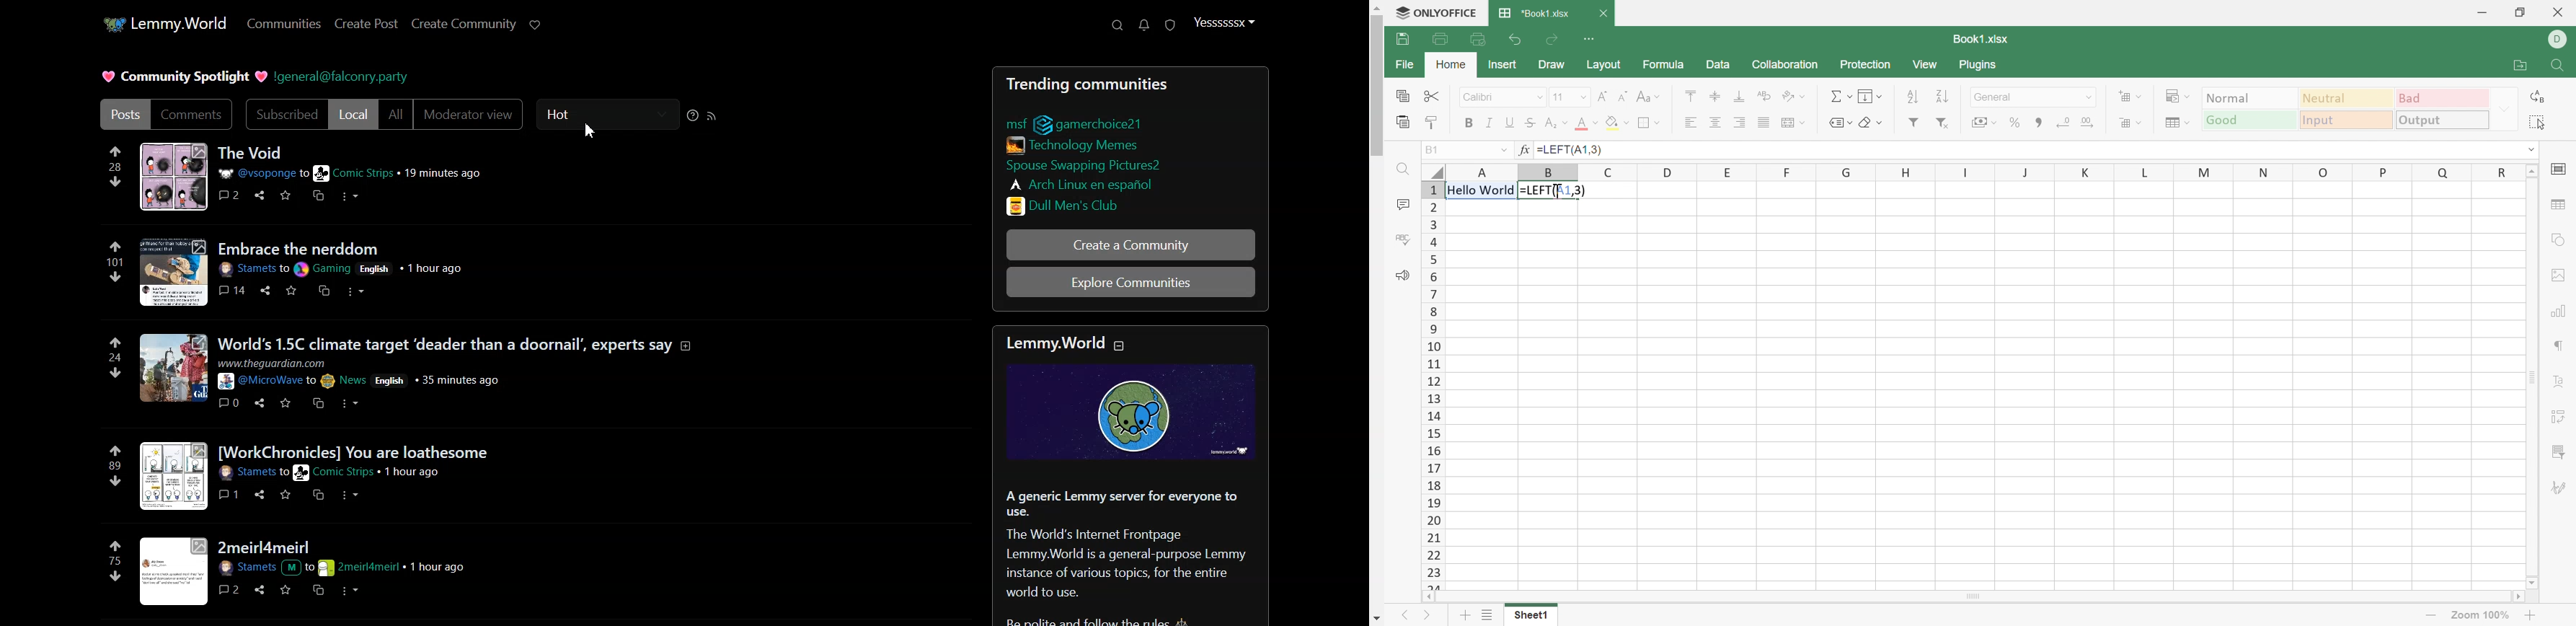 Image resolution: width=2576 pixels, height=644 pixels. I want to click on 75, so click(117, 561).